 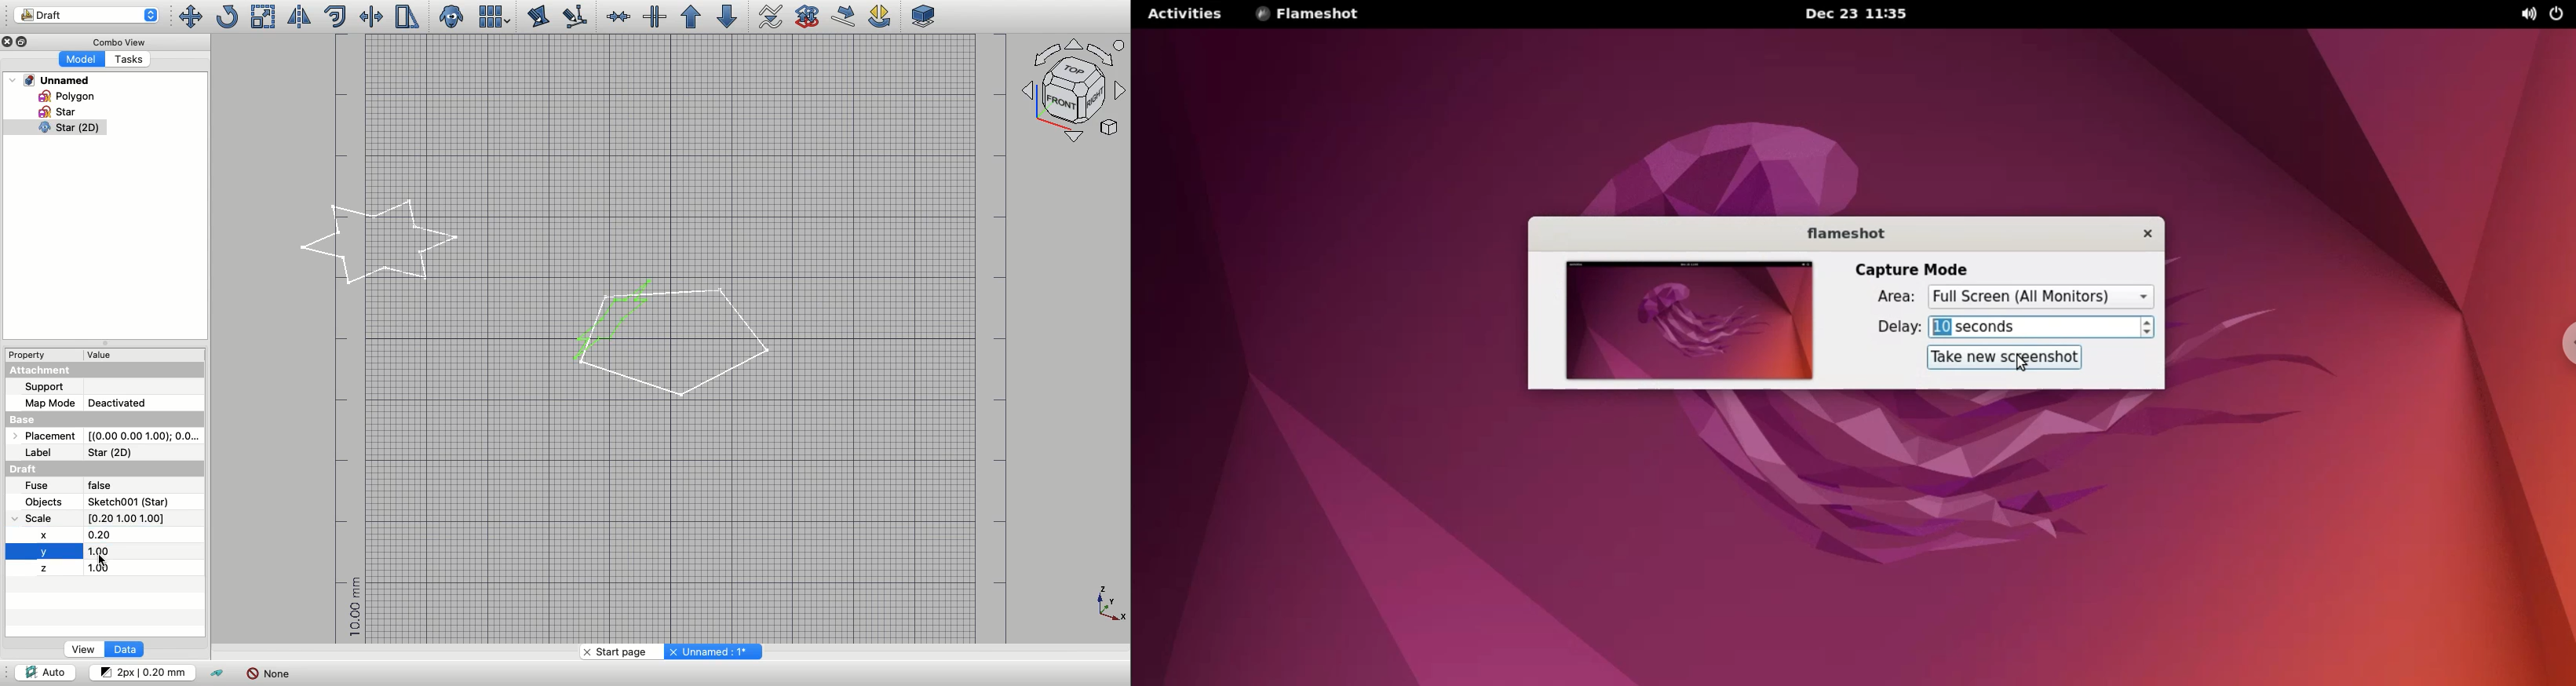 I want to click on Attachment, so click(x=104, y=370).